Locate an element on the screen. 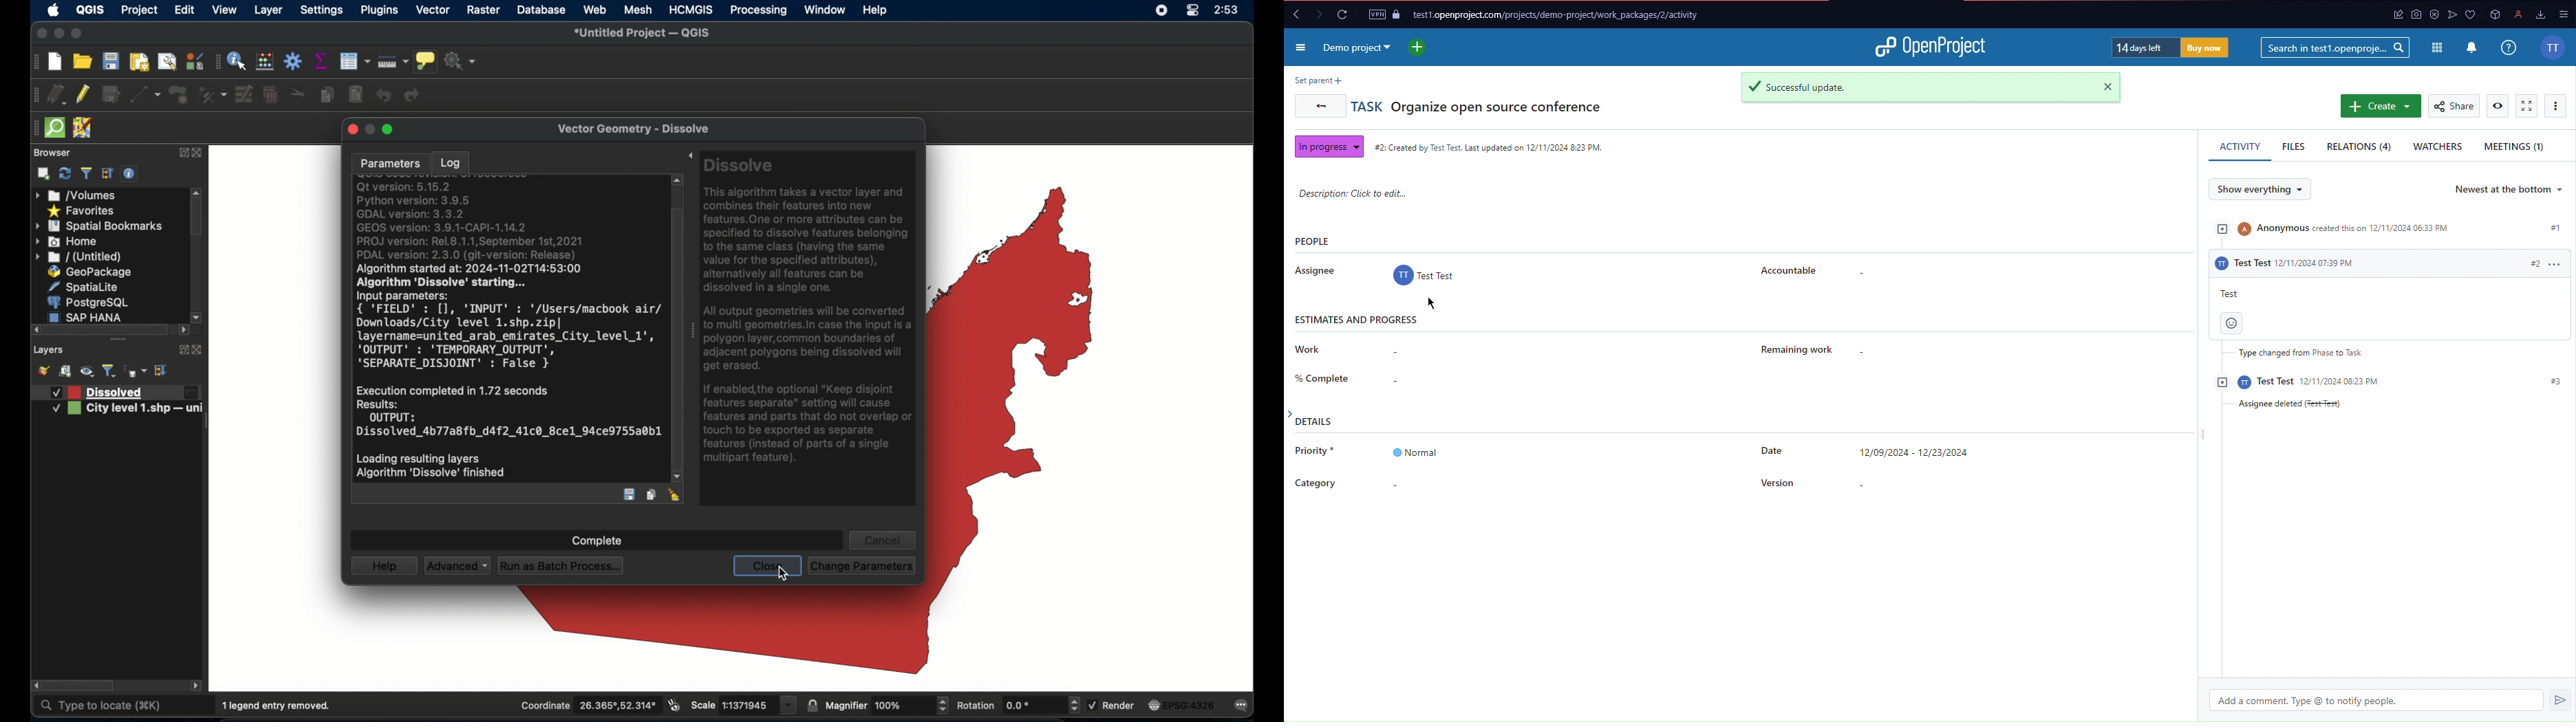  paste features is located at coordinates (355, 95).